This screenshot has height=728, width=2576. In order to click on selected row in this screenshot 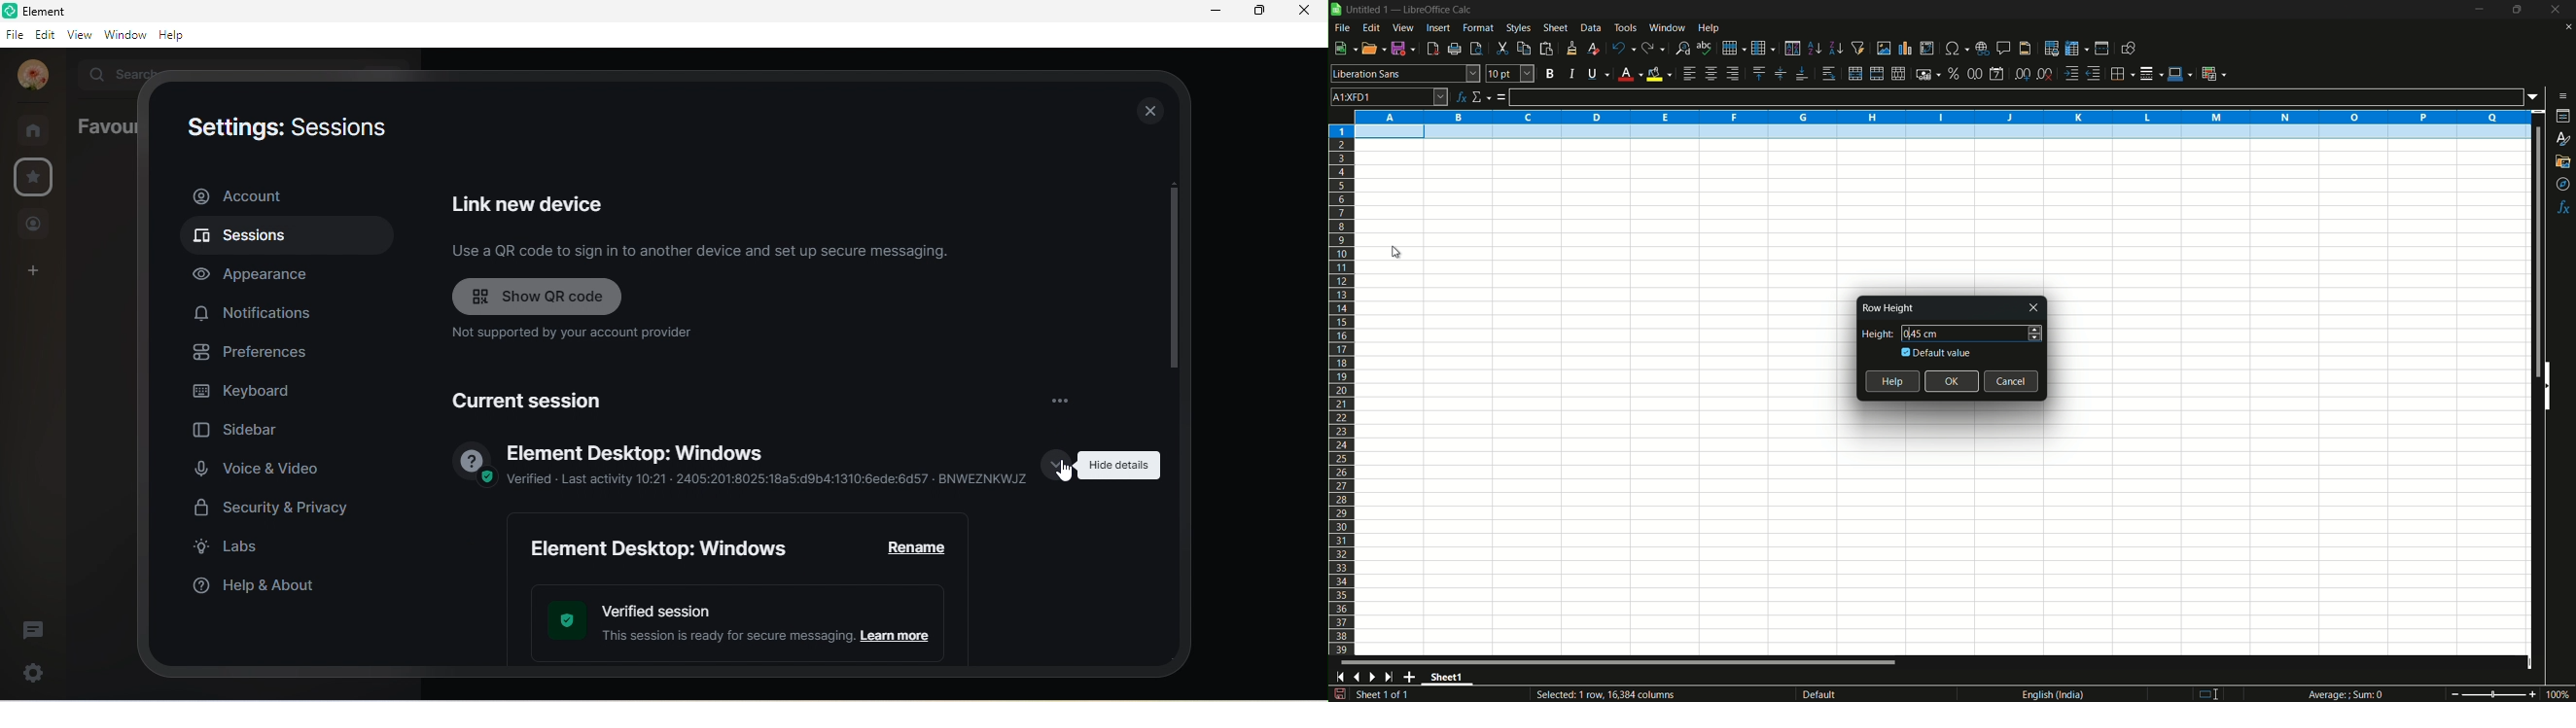, I will do `click(1935, 133)`.